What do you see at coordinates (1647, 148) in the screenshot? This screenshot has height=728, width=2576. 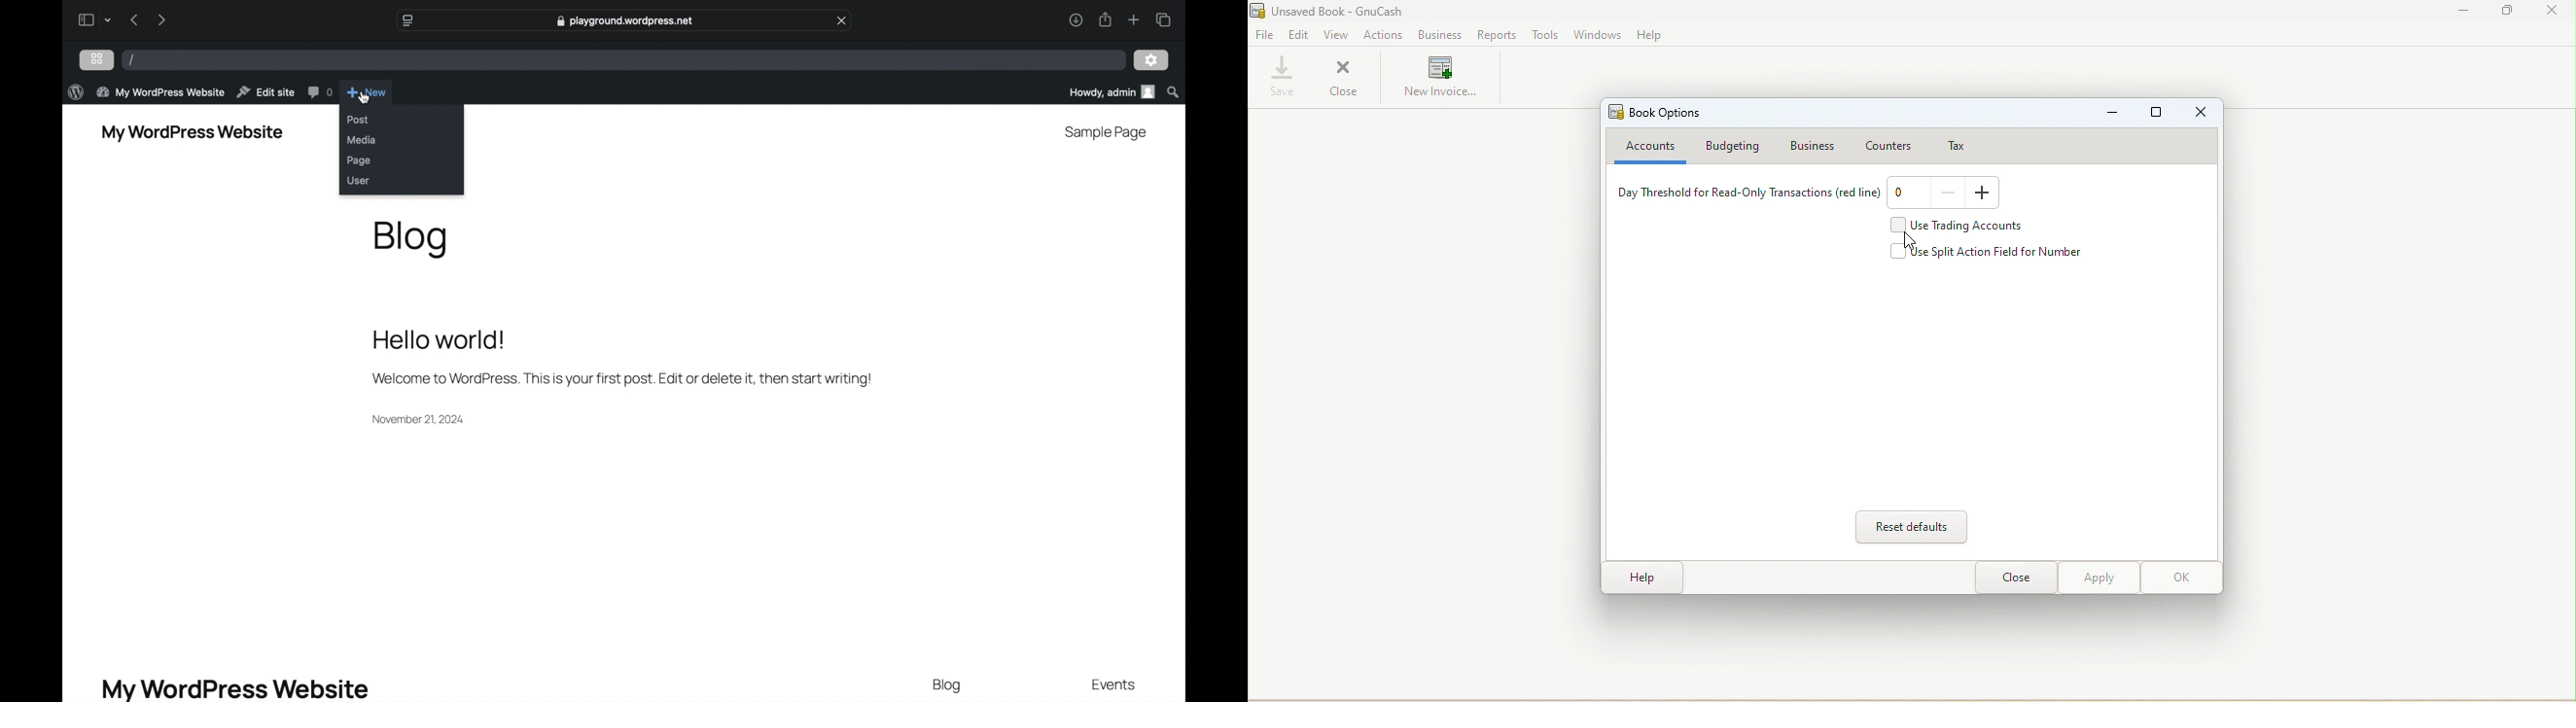 I see `Accounts` at bounding box center [1647, 148].